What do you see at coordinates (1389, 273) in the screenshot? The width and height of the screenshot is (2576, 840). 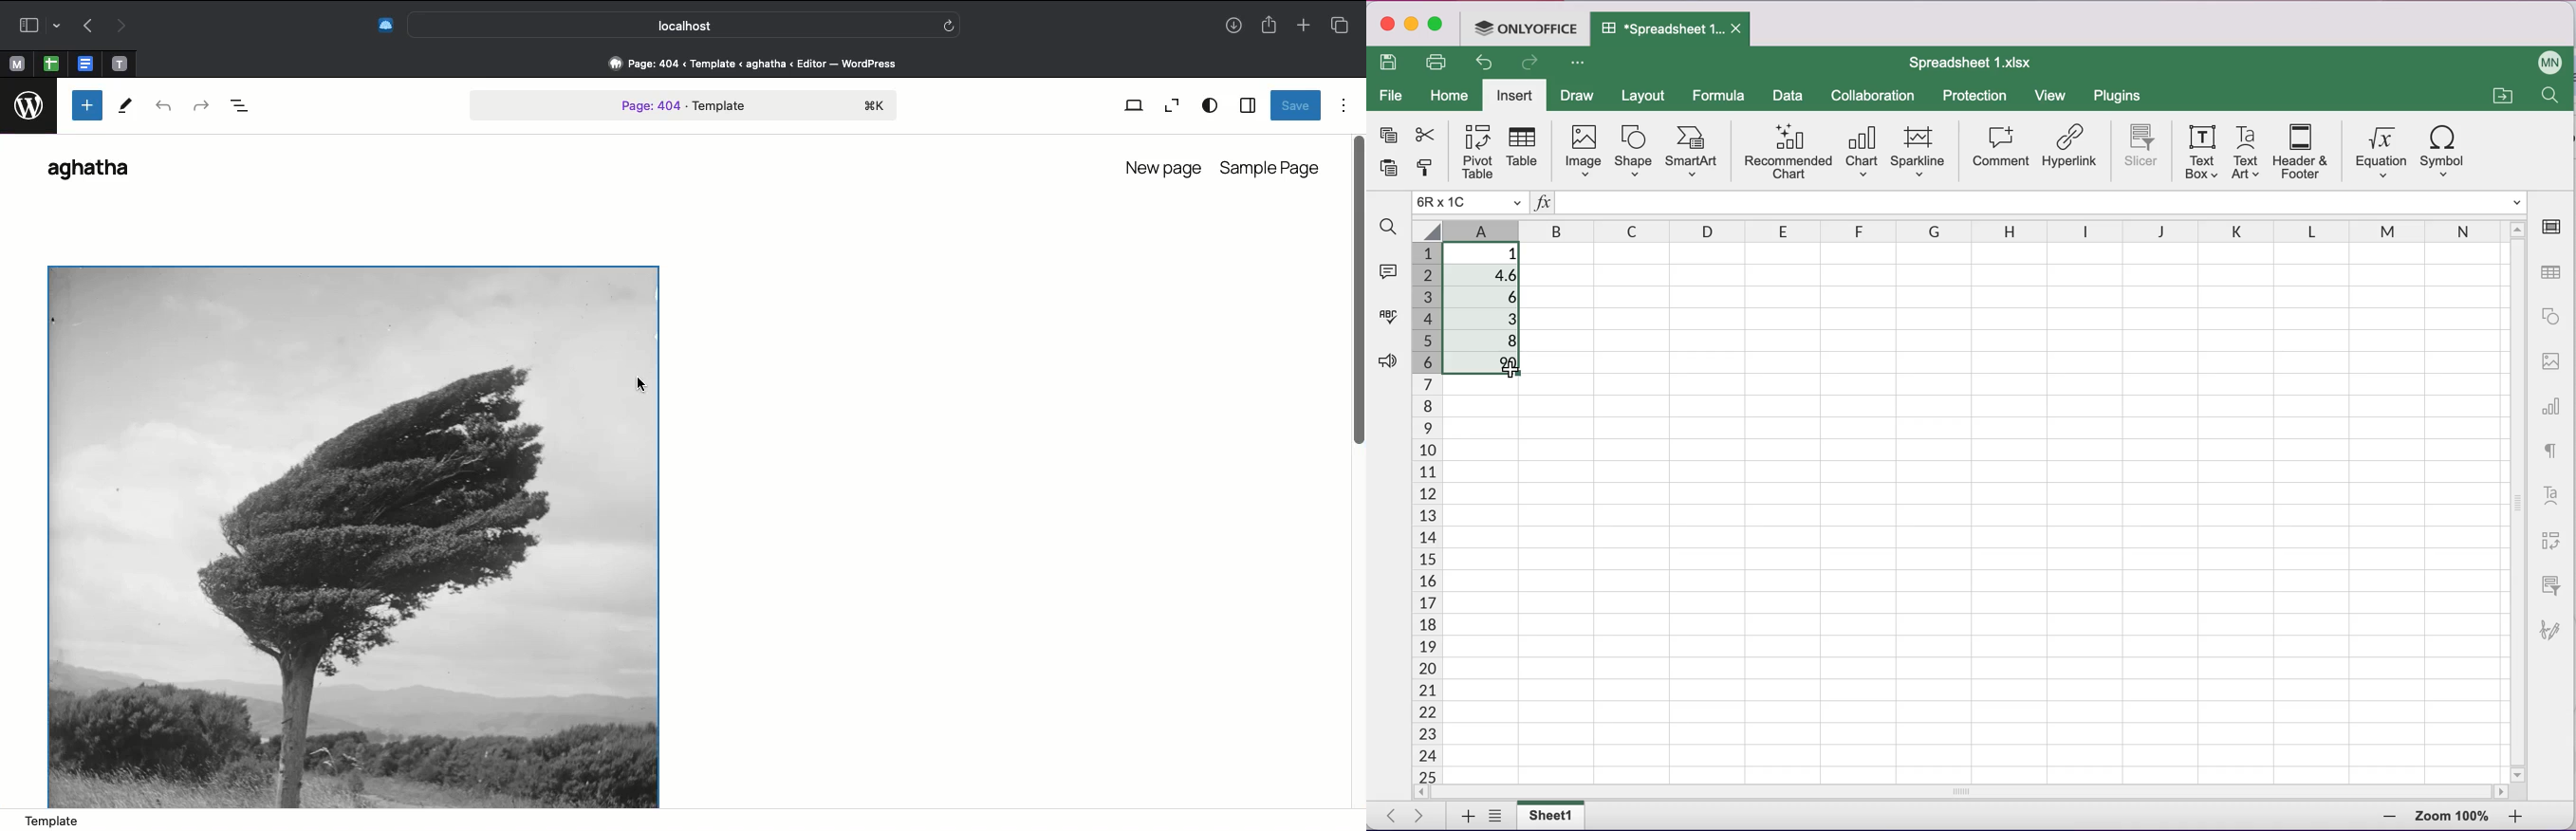 I see `comments` at bounding box center [1389, 273].